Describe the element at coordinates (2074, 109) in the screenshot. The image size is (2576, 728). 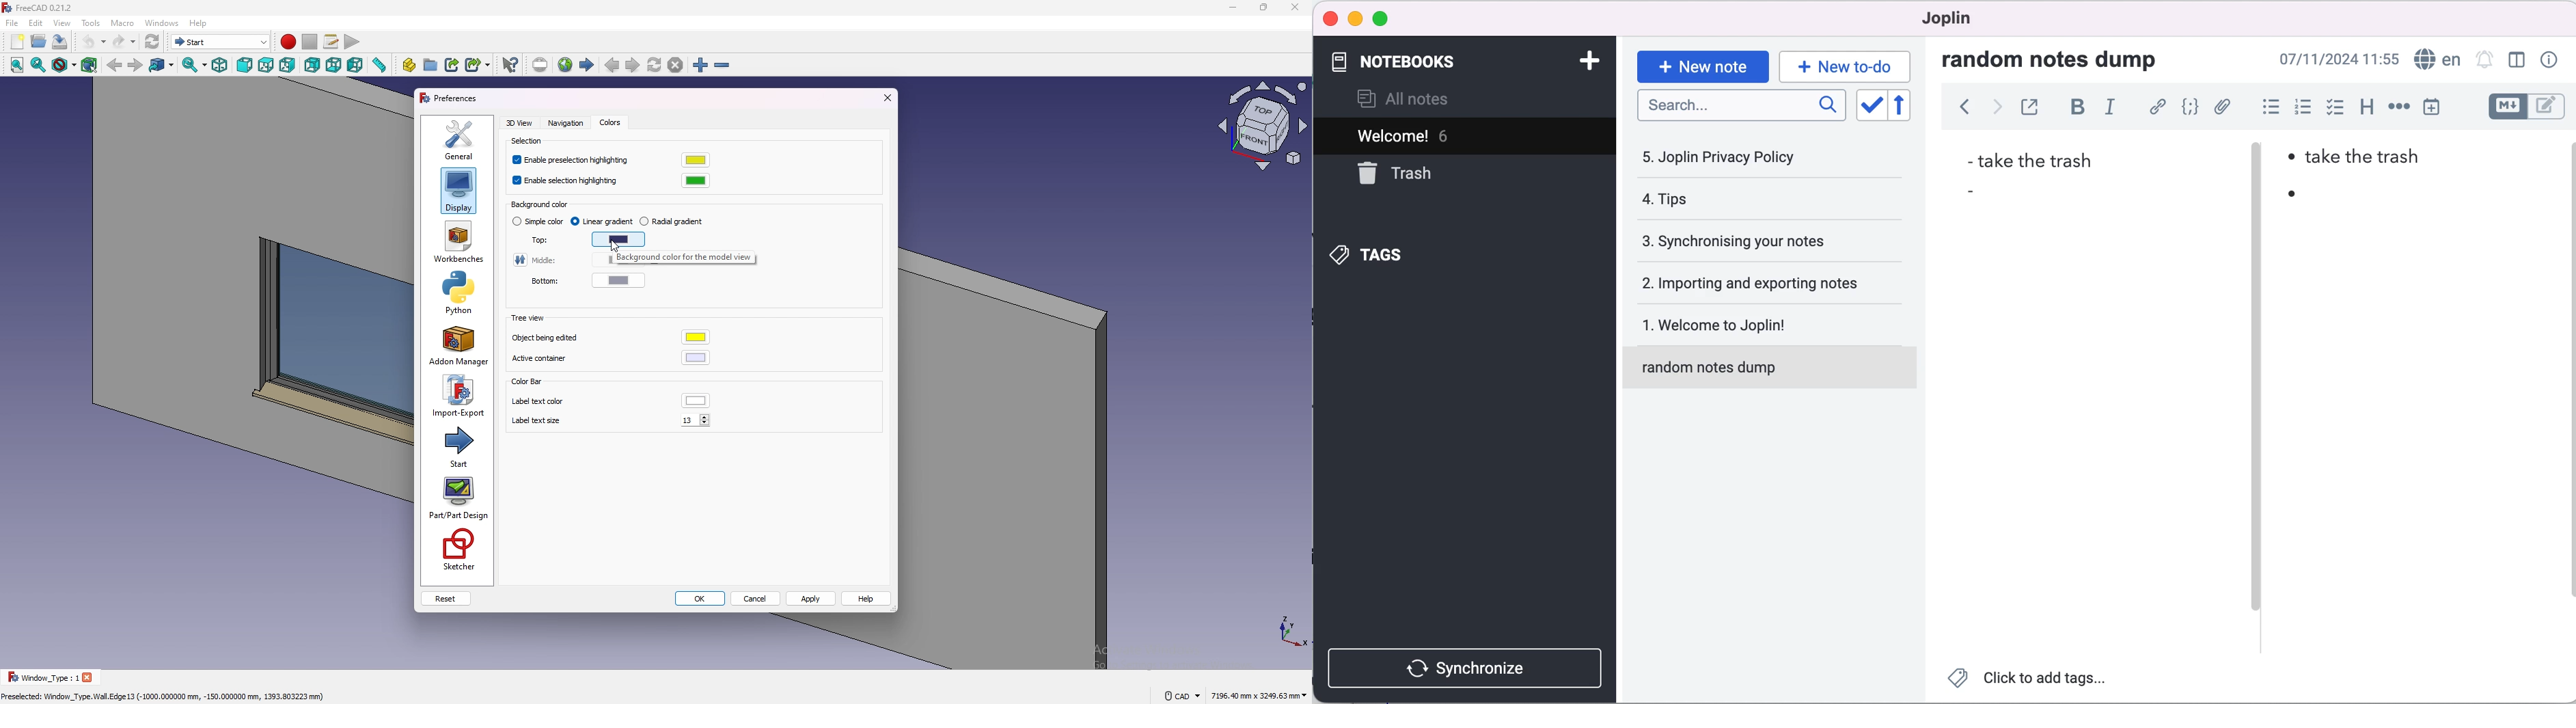
I see `bold` at that location.